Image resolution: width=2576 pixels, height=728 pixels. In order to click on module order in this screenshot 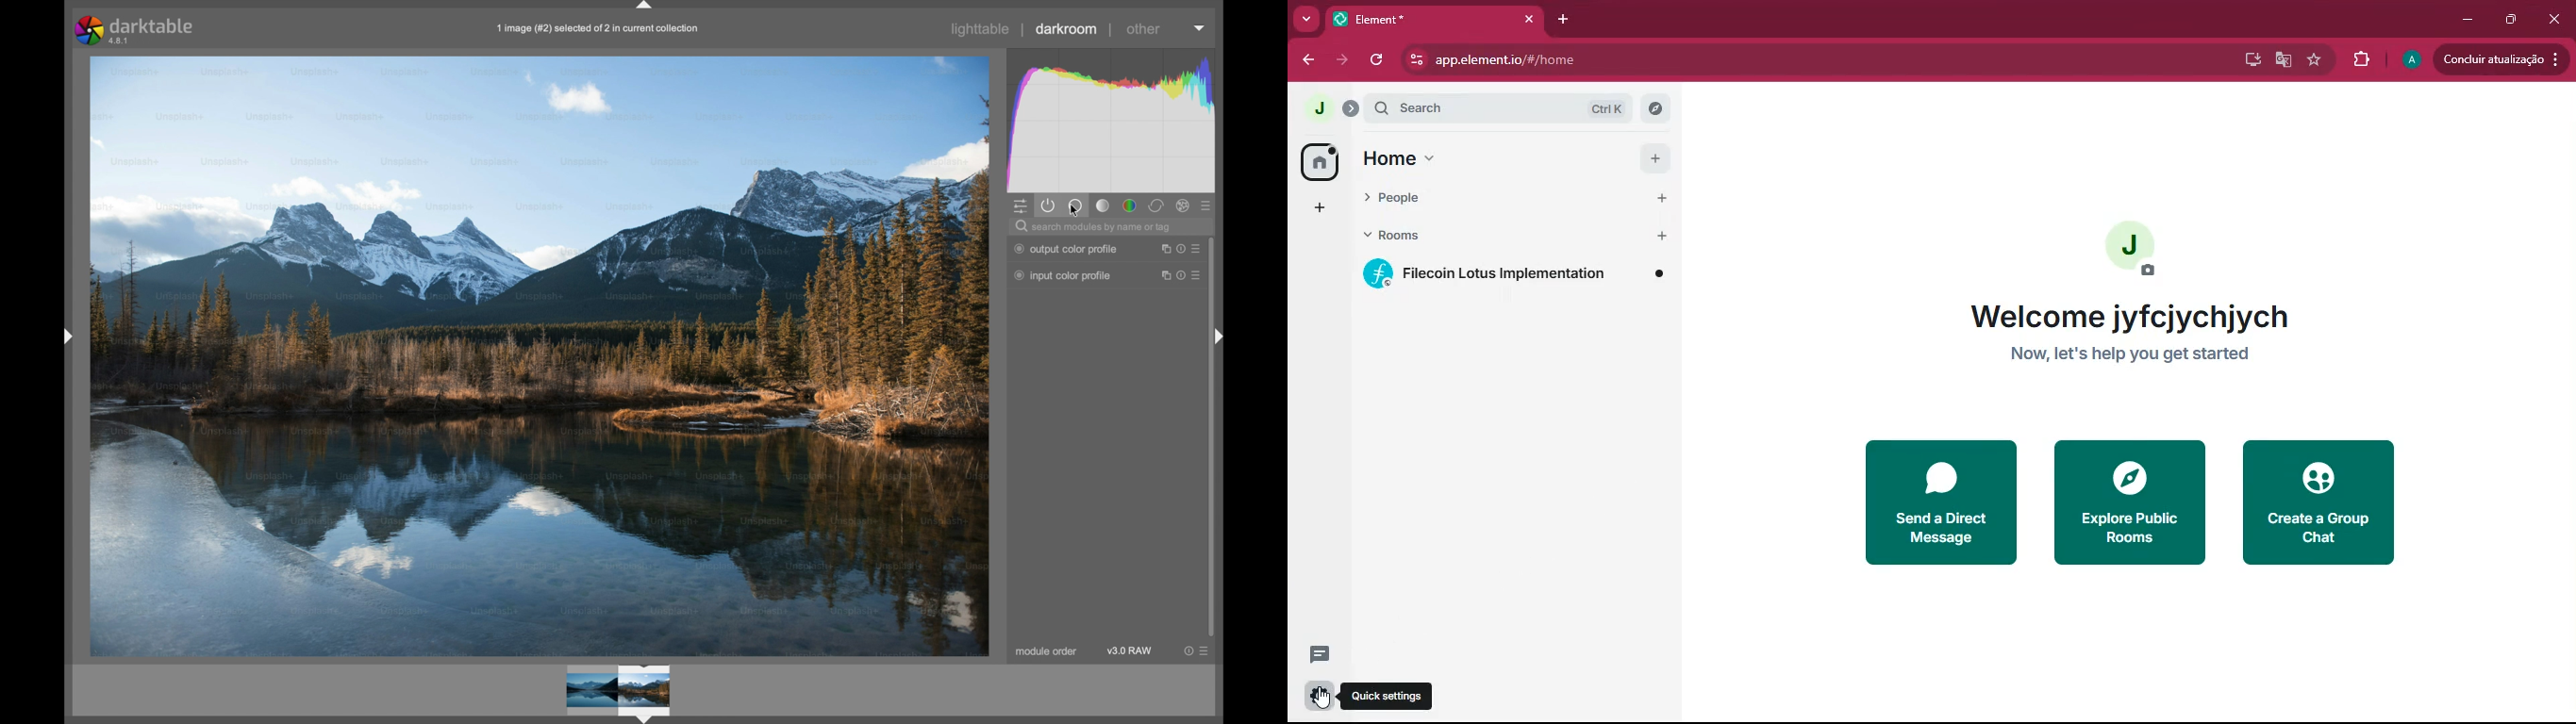, I will do `click(1047, 652)`.